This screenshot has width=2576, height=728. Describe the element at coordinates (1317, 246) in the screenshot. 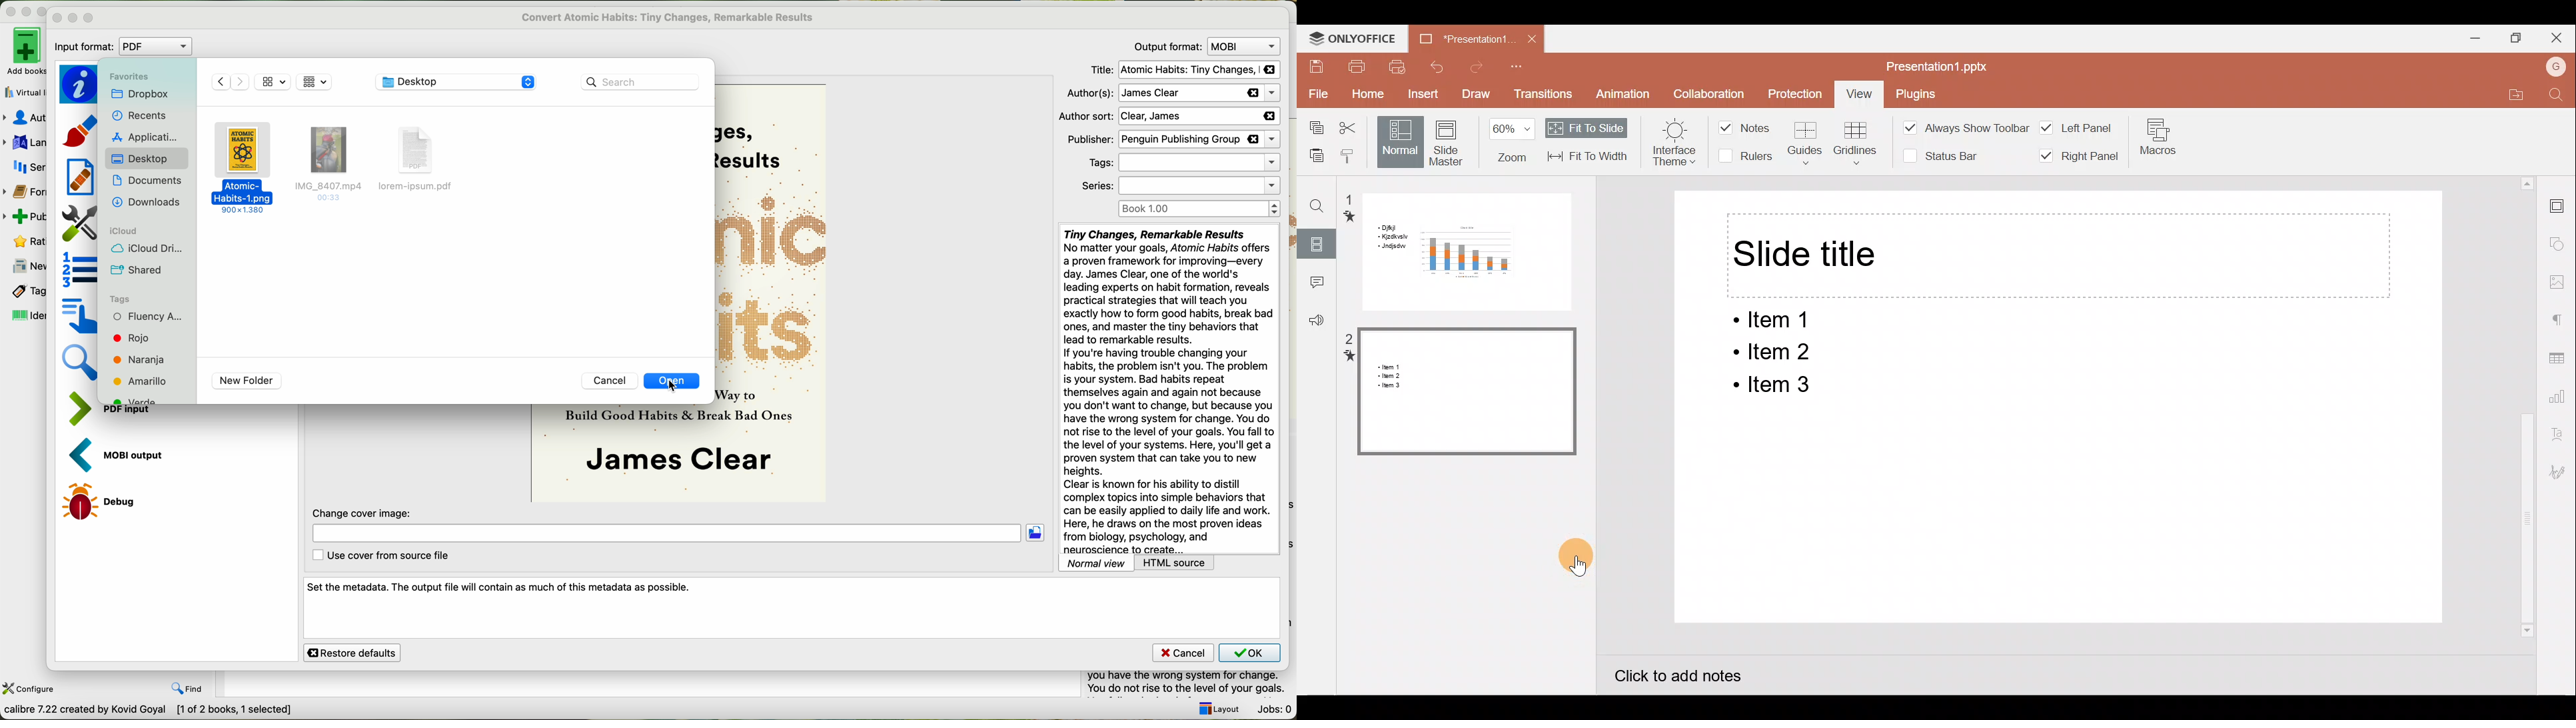

I see `Slides` at that location.